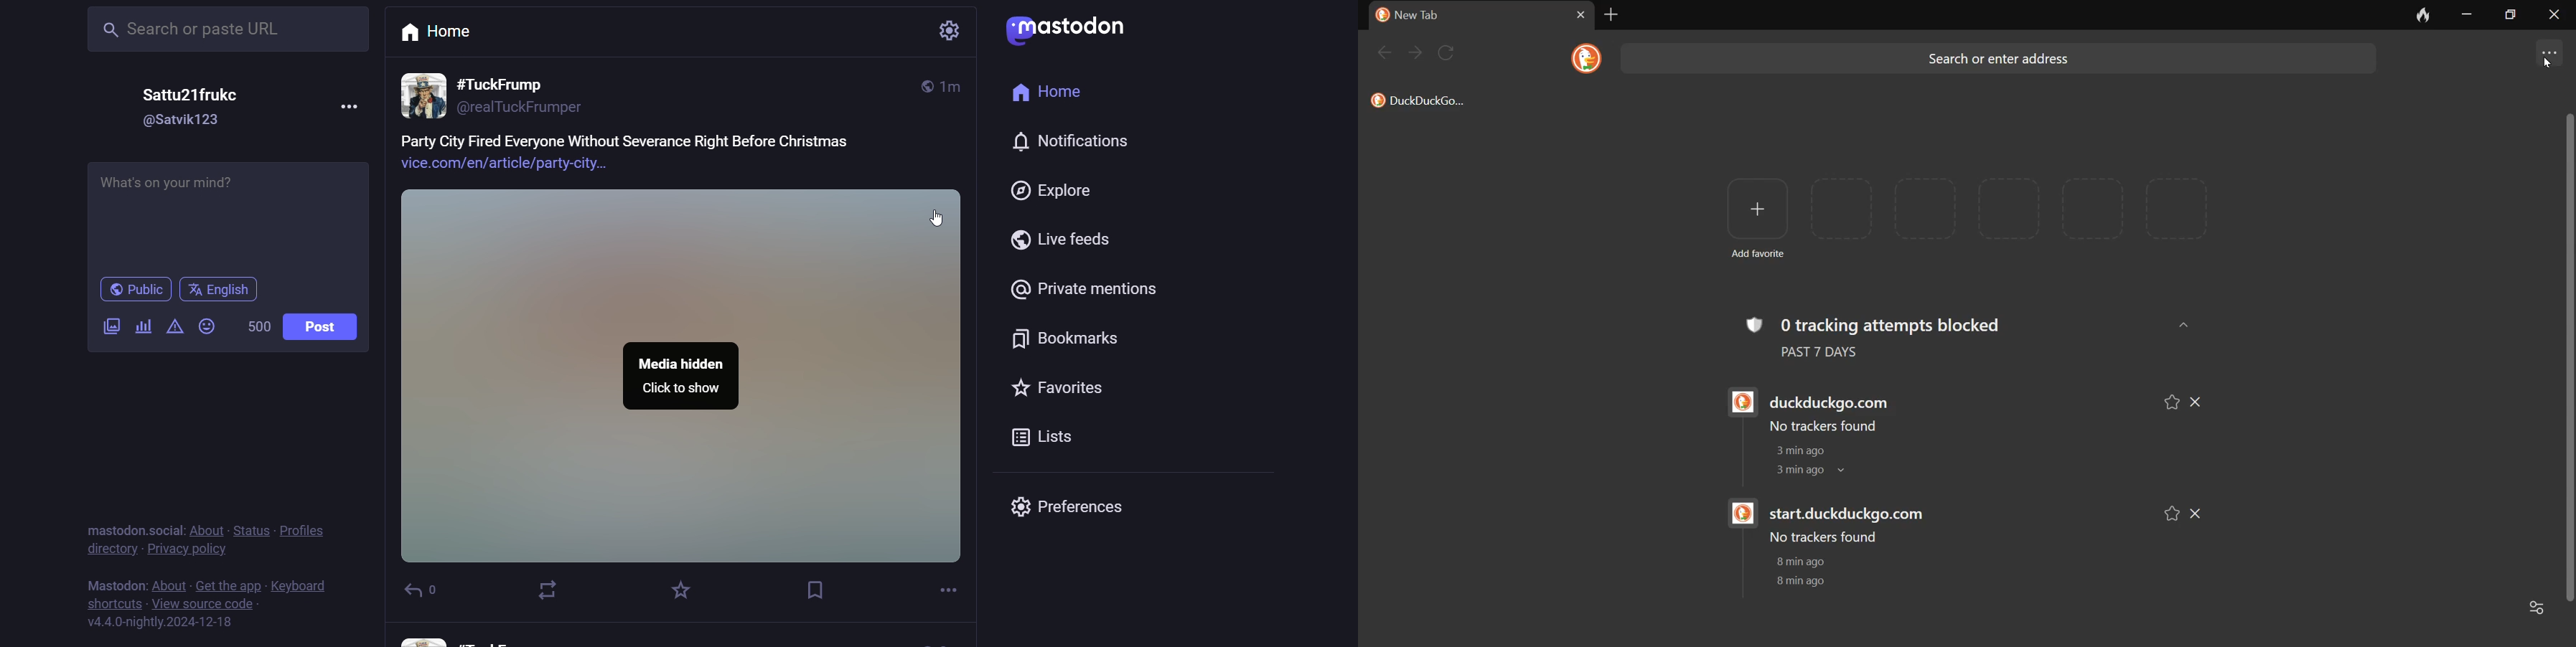 The image size is (2576, 672). I want to click on settings, so click(2538, 610).